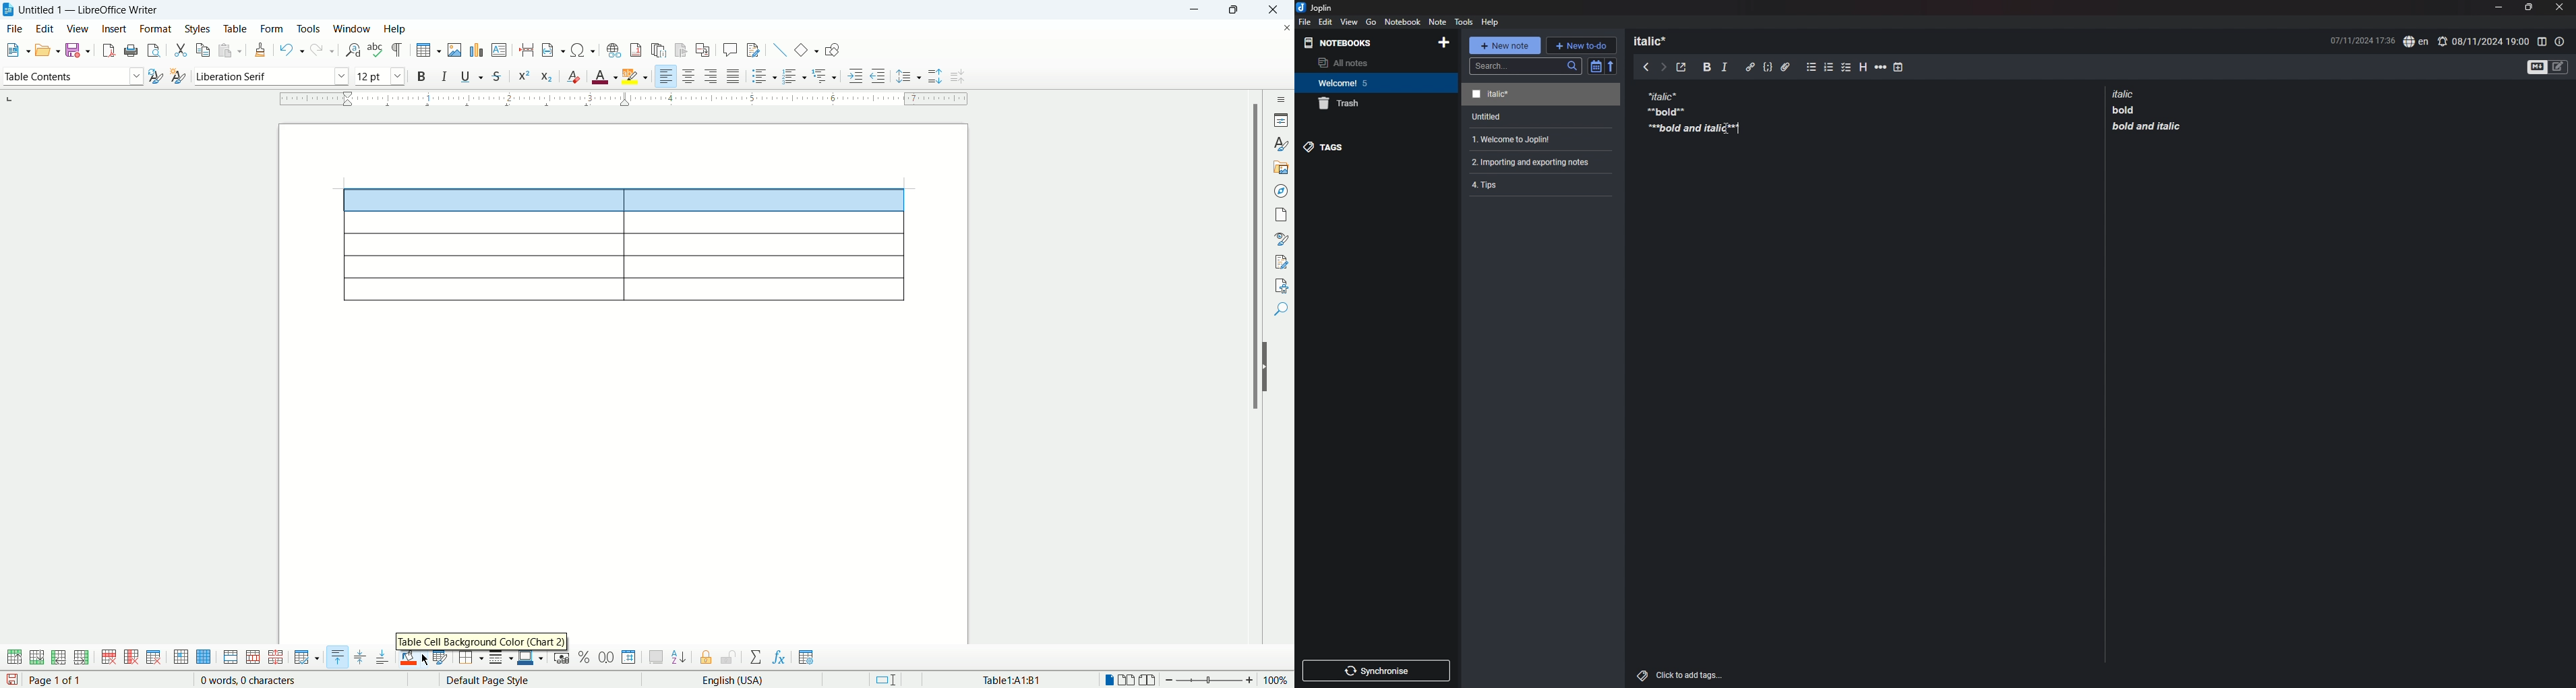 The image size is (2576, 700). Describe the element at coordinates (110, 657) in the screenshot. I see `delete selected row` at that location.